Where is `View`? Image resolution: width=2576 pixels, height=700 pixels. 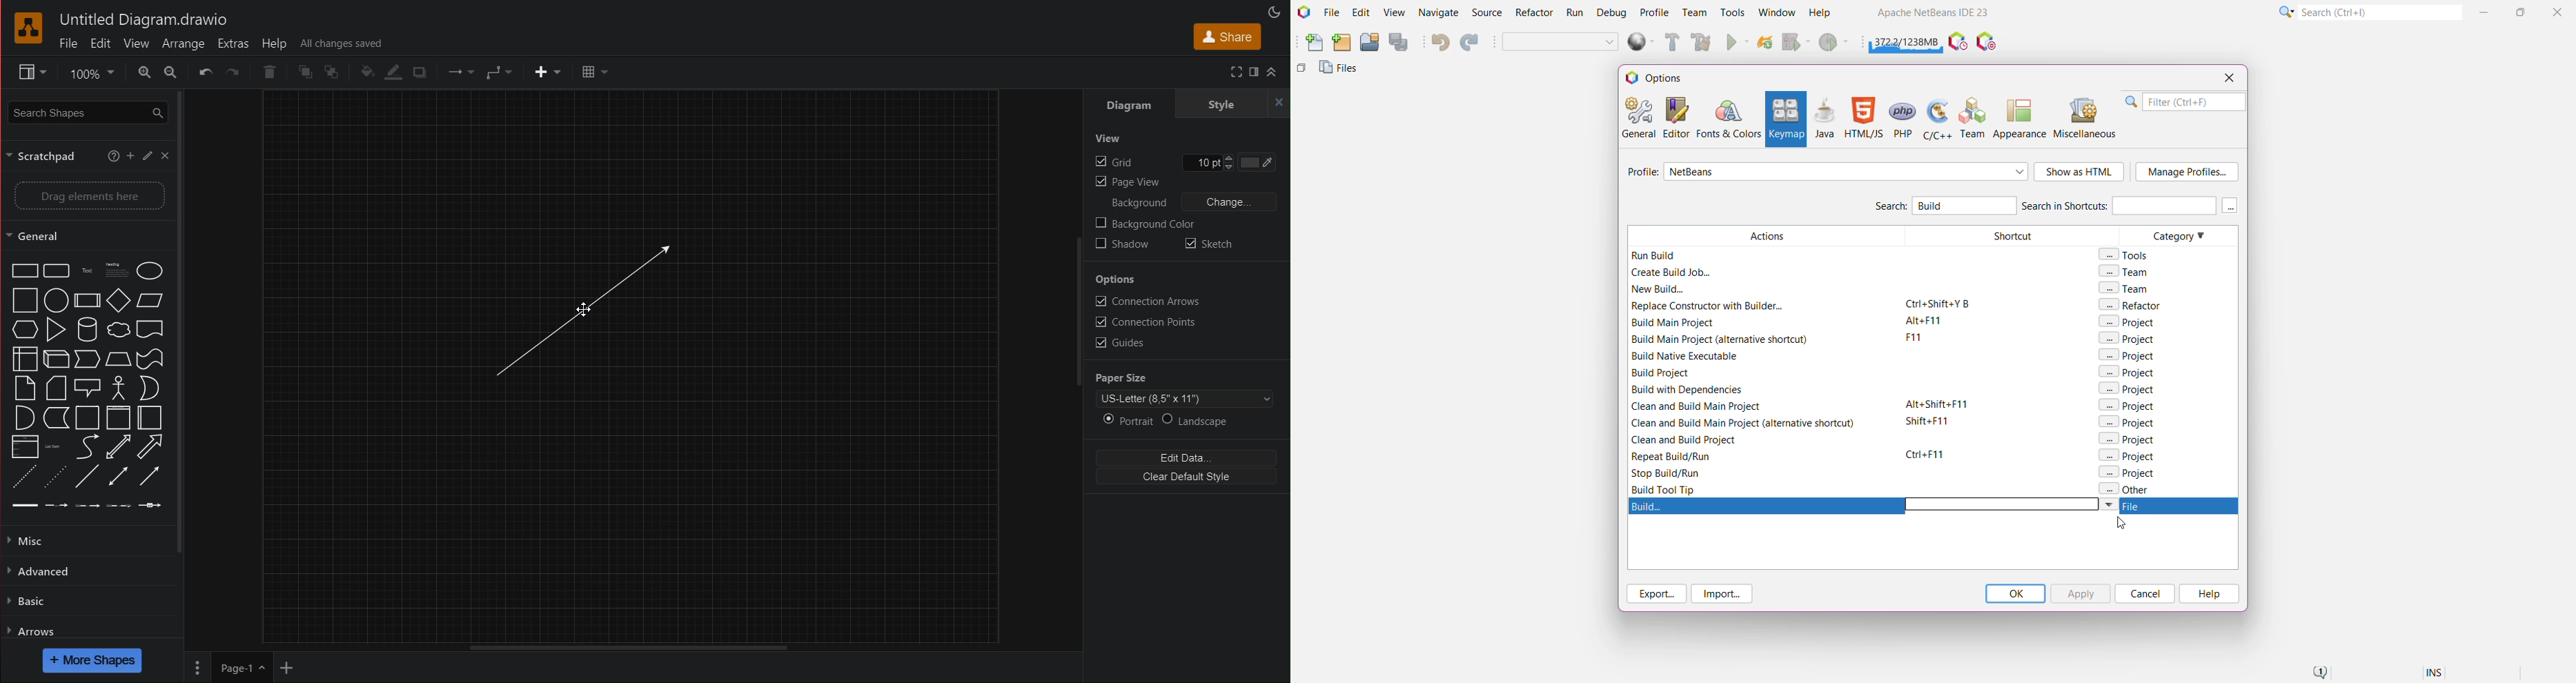 View is located at coordinates (1108, 141).